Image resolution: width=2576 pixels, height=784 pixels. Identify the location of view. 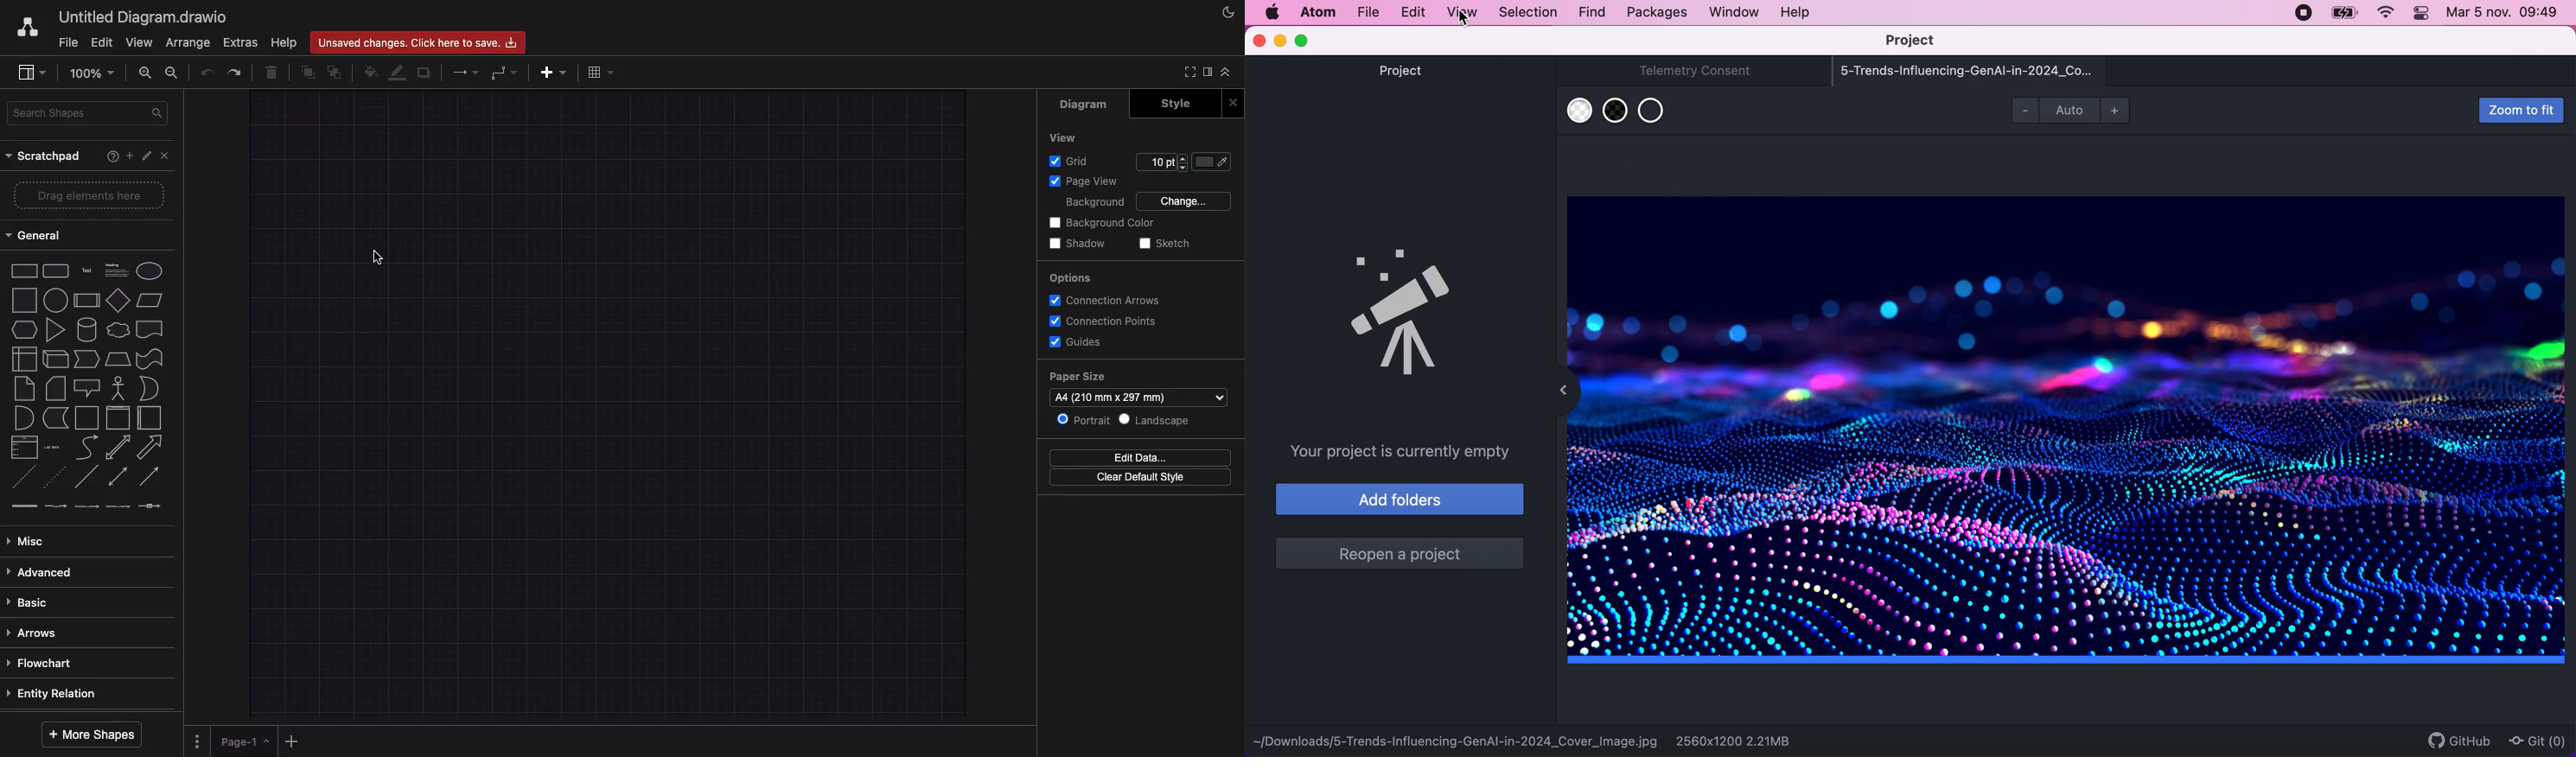
(1460, 13).